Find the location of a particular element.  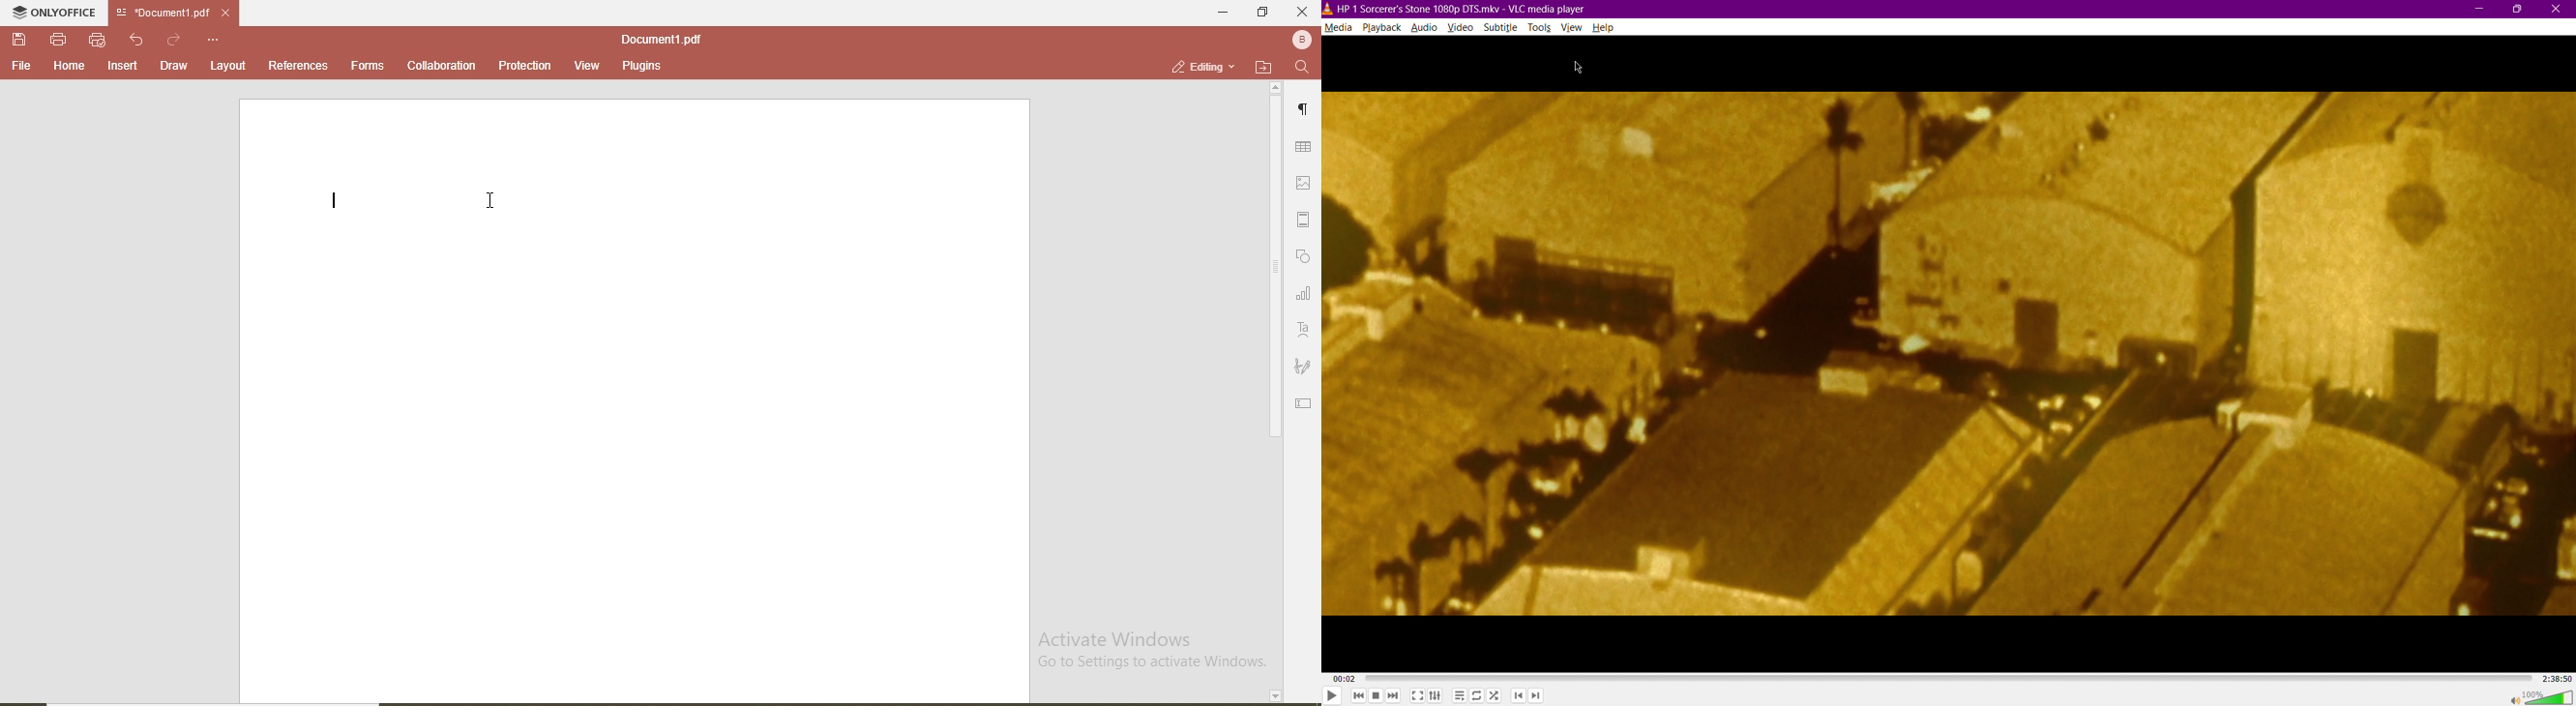

text is located at coordinates (1306, 327).